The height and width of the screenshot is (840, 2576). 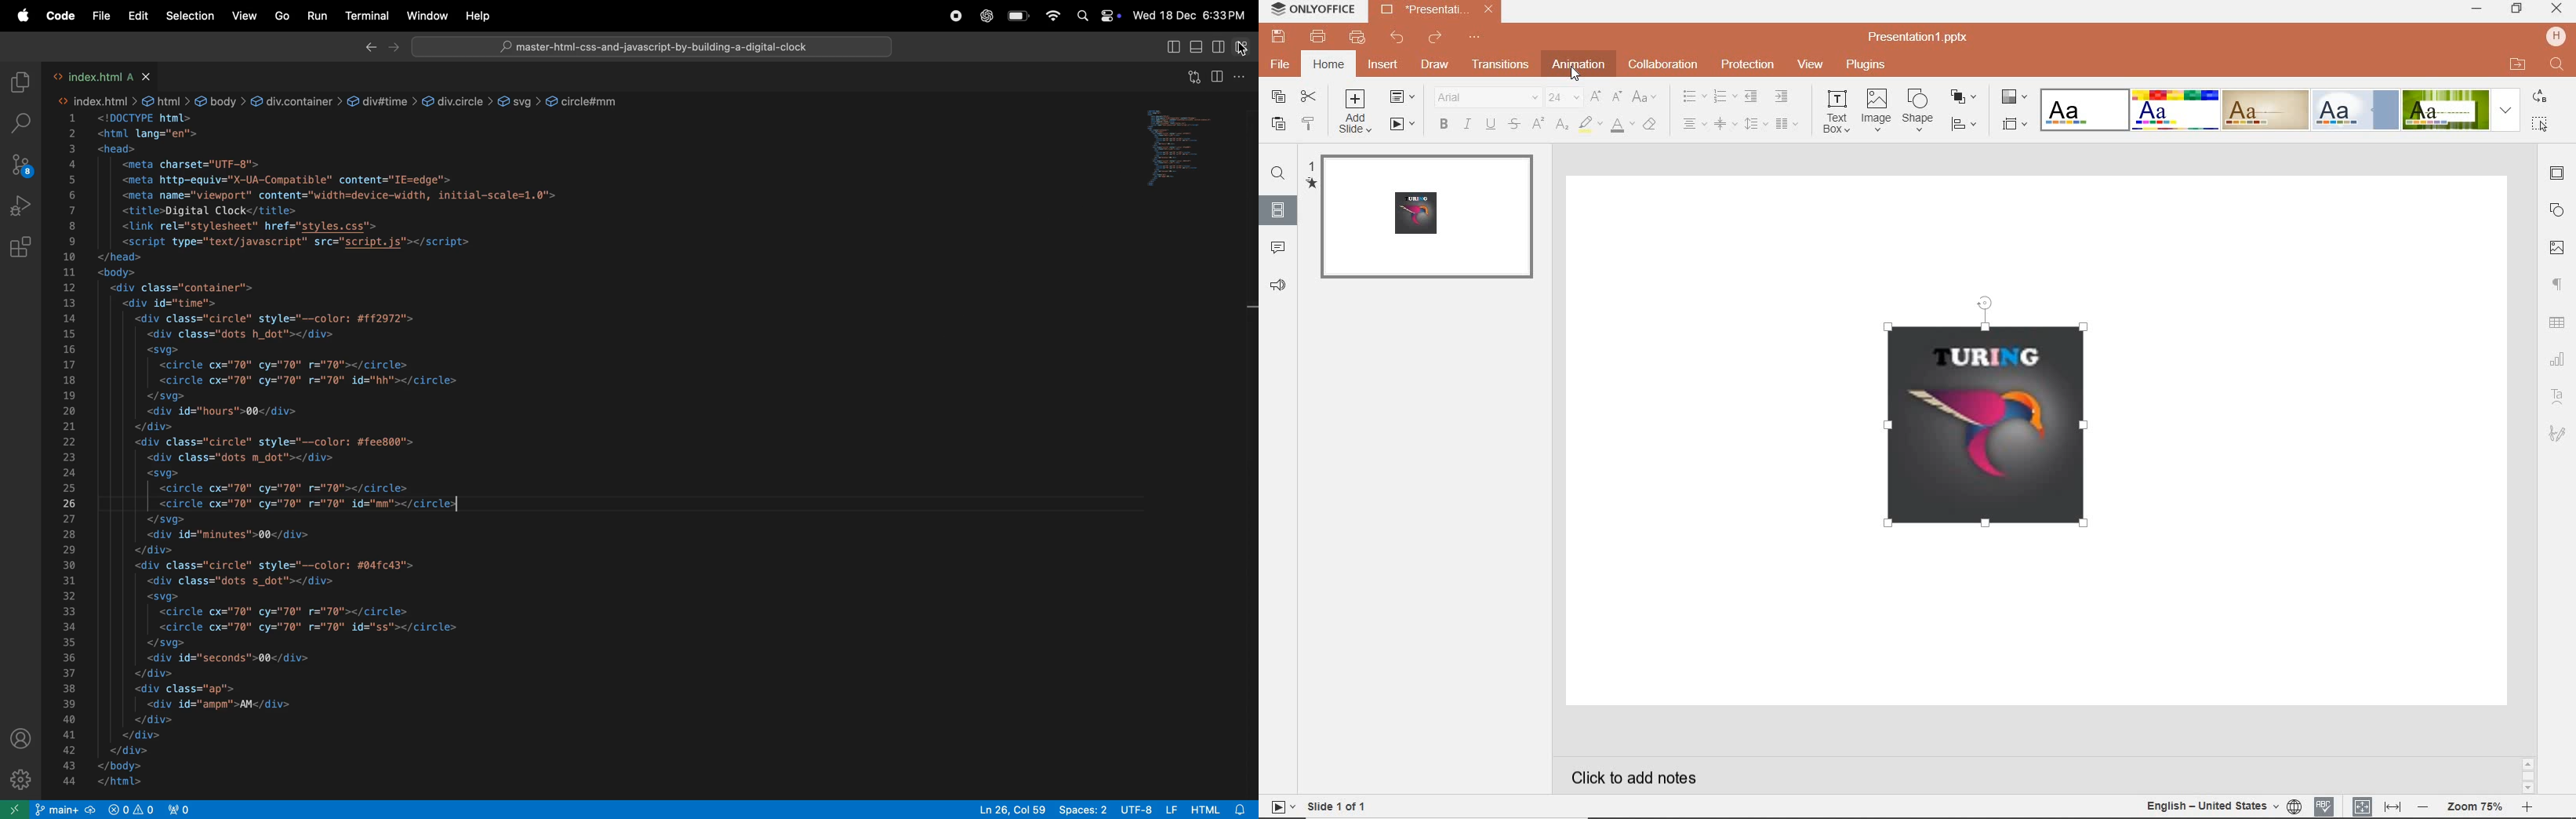 I want to click on insert columns, so click(x=1788, y=123).